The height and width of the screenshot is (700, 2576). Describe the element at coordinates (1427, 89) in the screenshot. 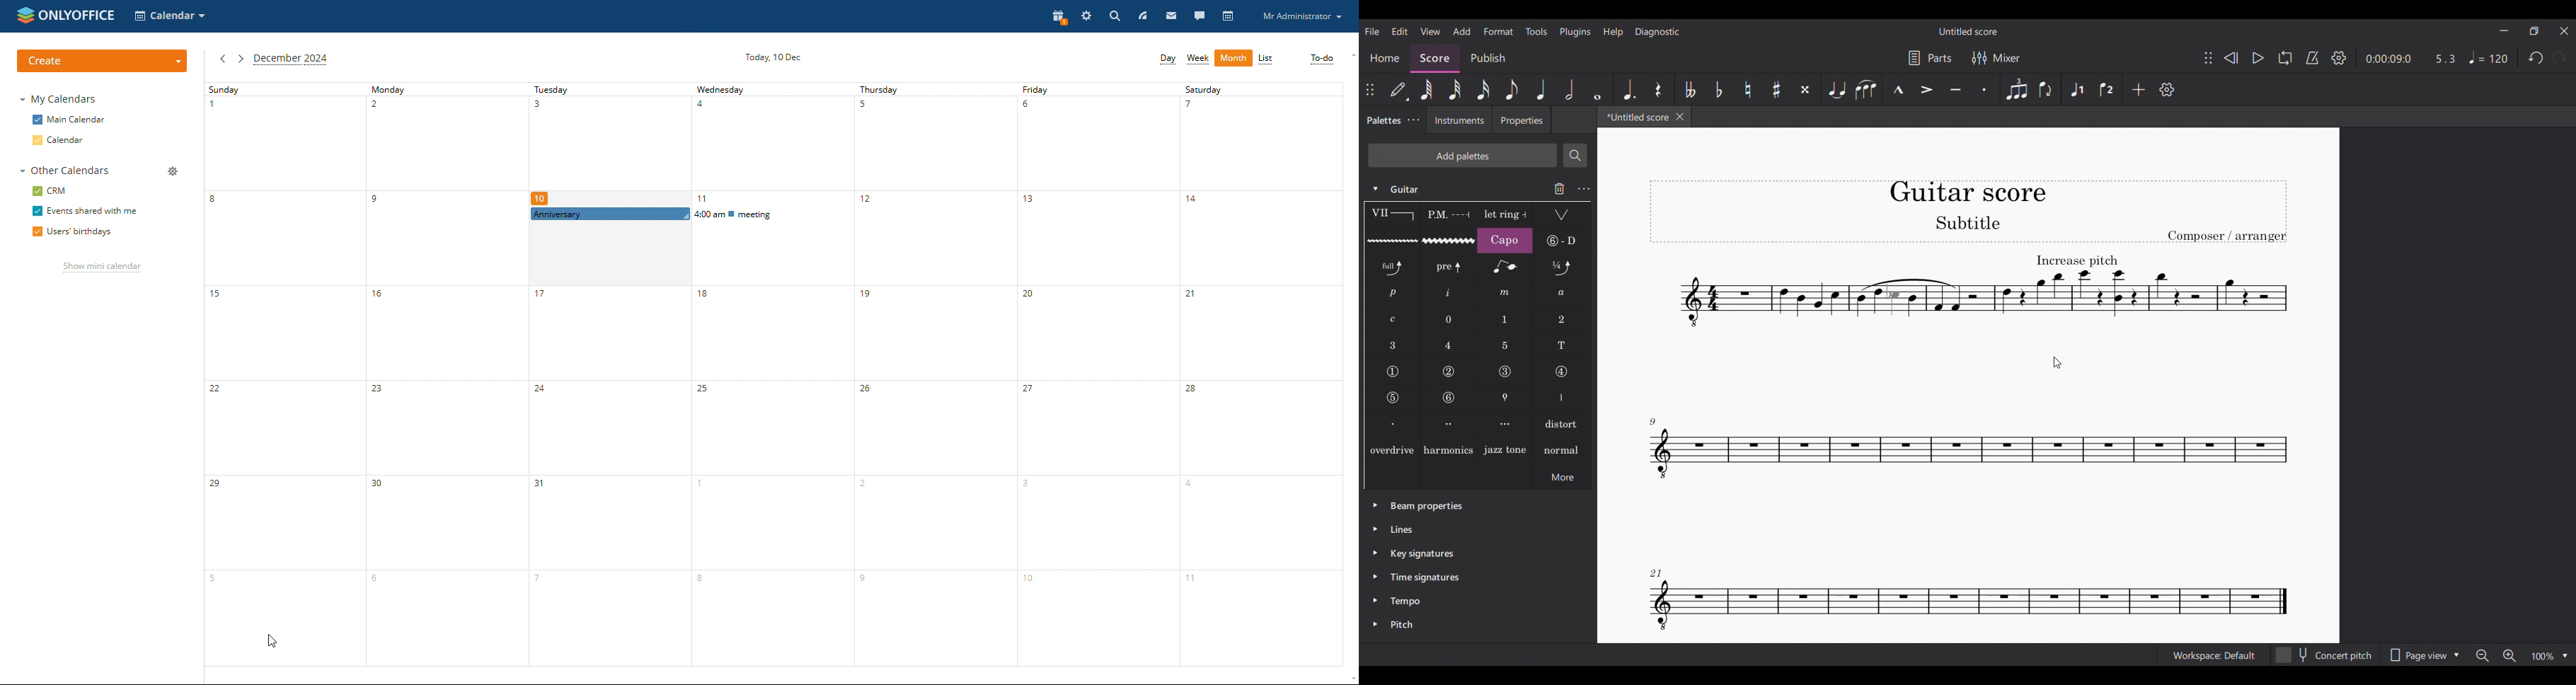

I see `64th note` at that location.